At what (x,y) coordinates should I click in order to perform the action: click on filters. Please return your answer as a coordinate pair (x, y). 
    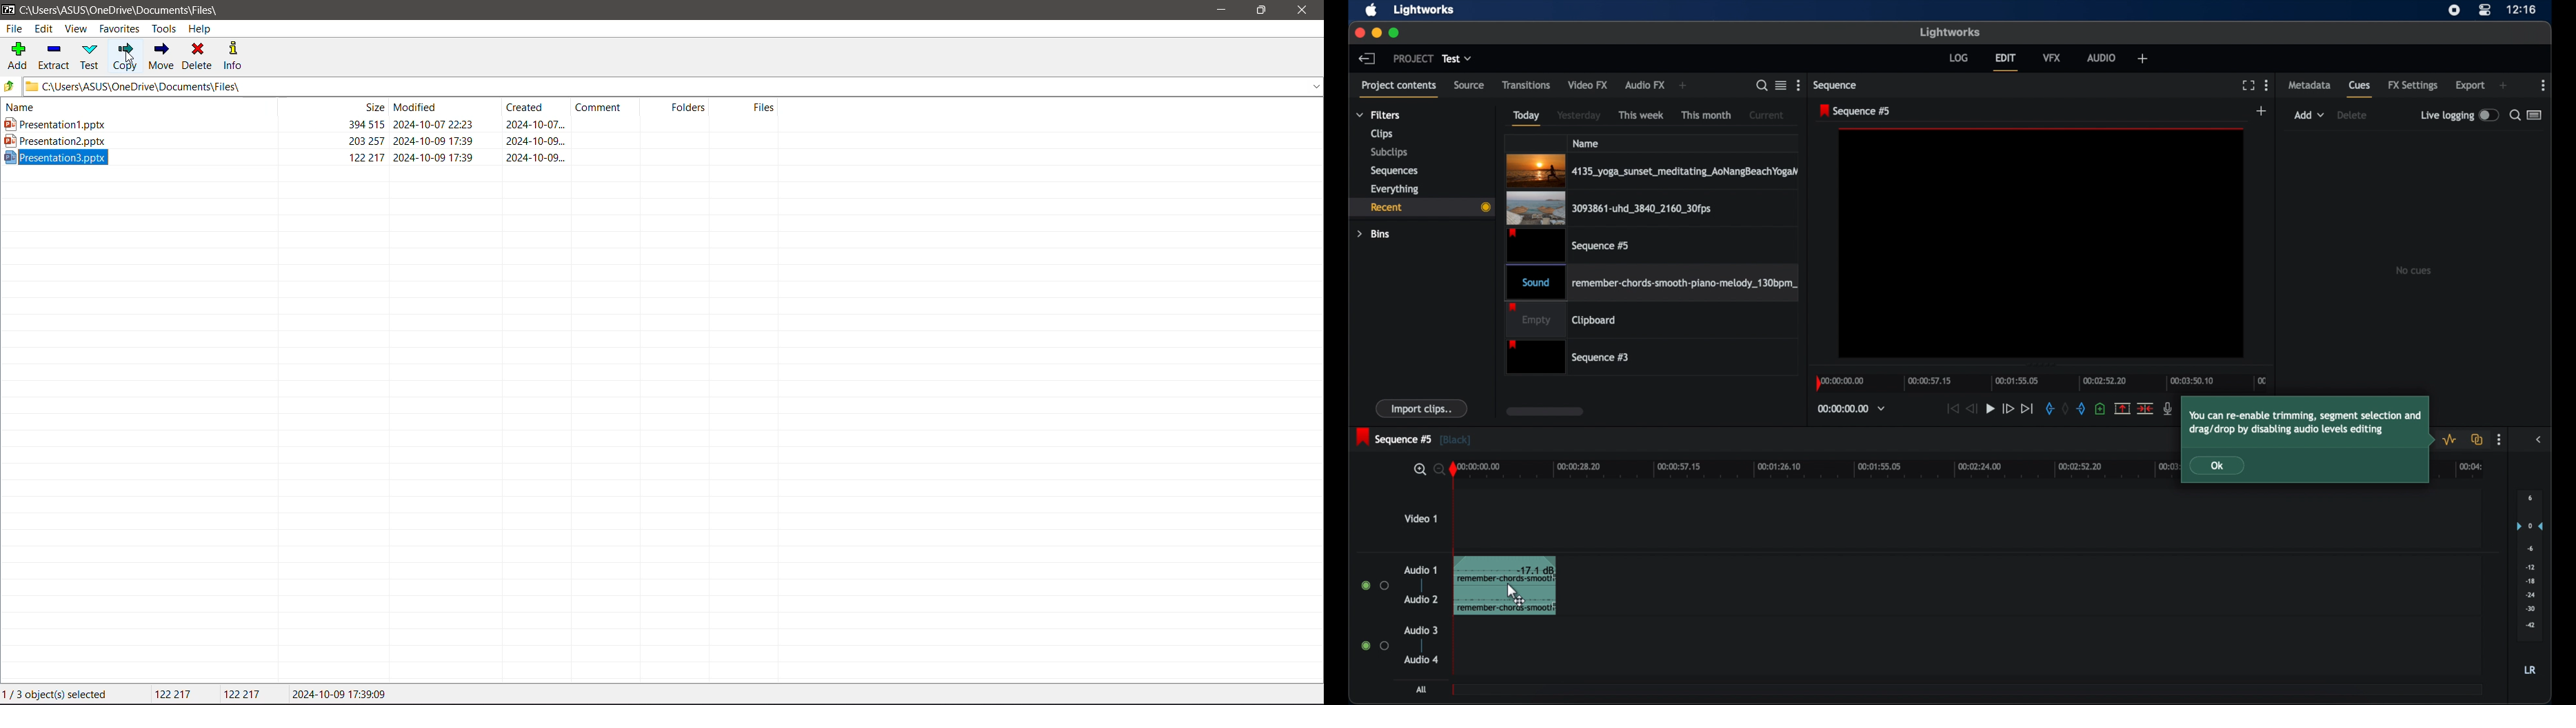
    Looking at the image, I should click on (1379, 114).